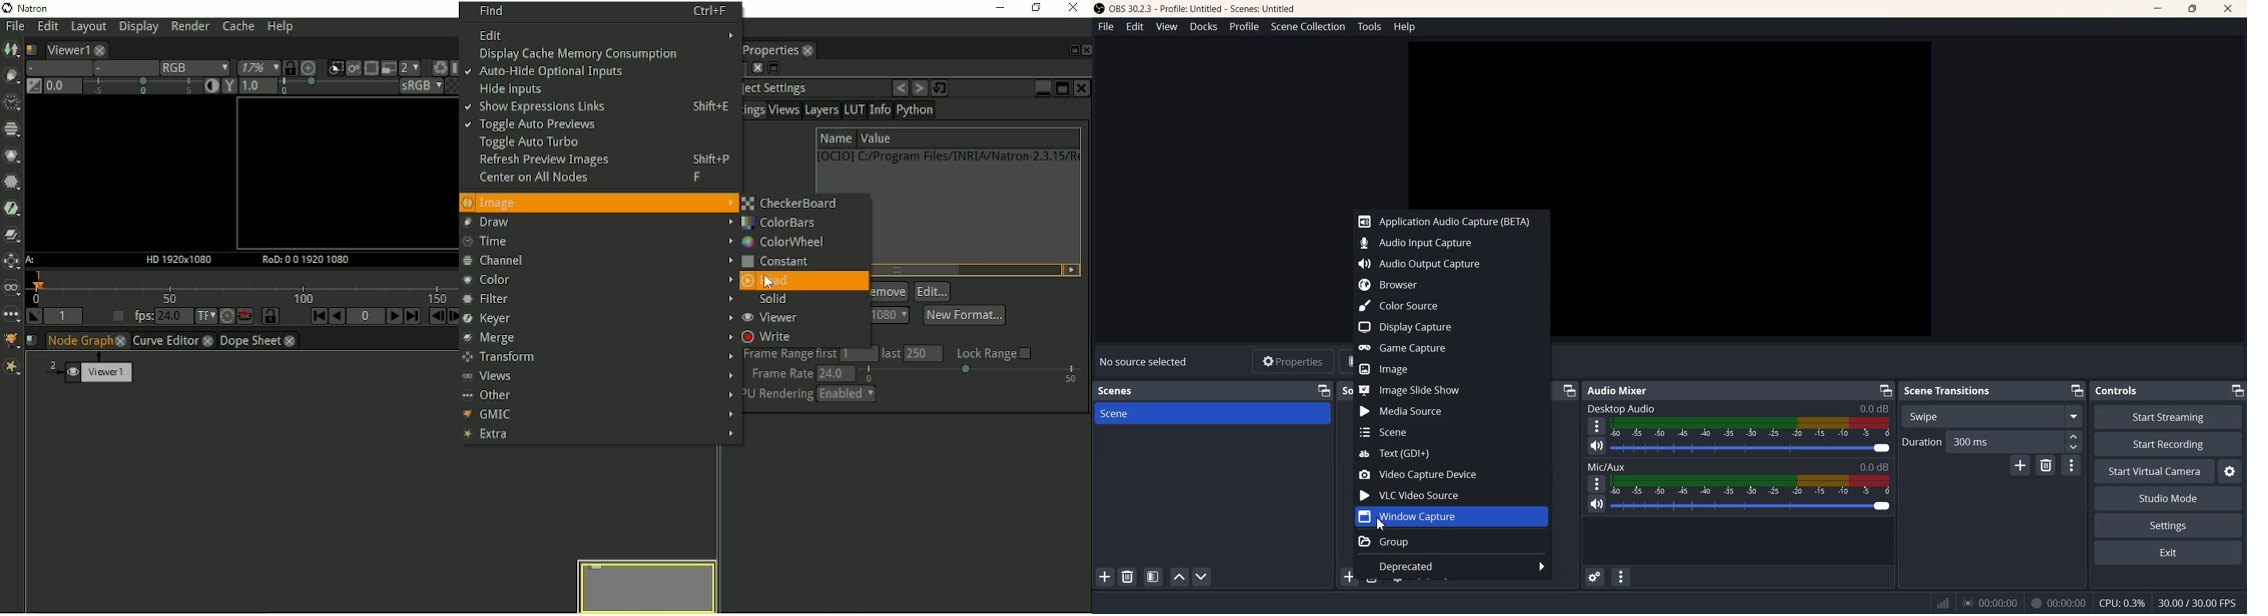 This screenshot has width=2268, height=616. What do you see at coordinates (1204, 27) in the screenshot?
I see `Docks` at bounding box center [1204, 27].